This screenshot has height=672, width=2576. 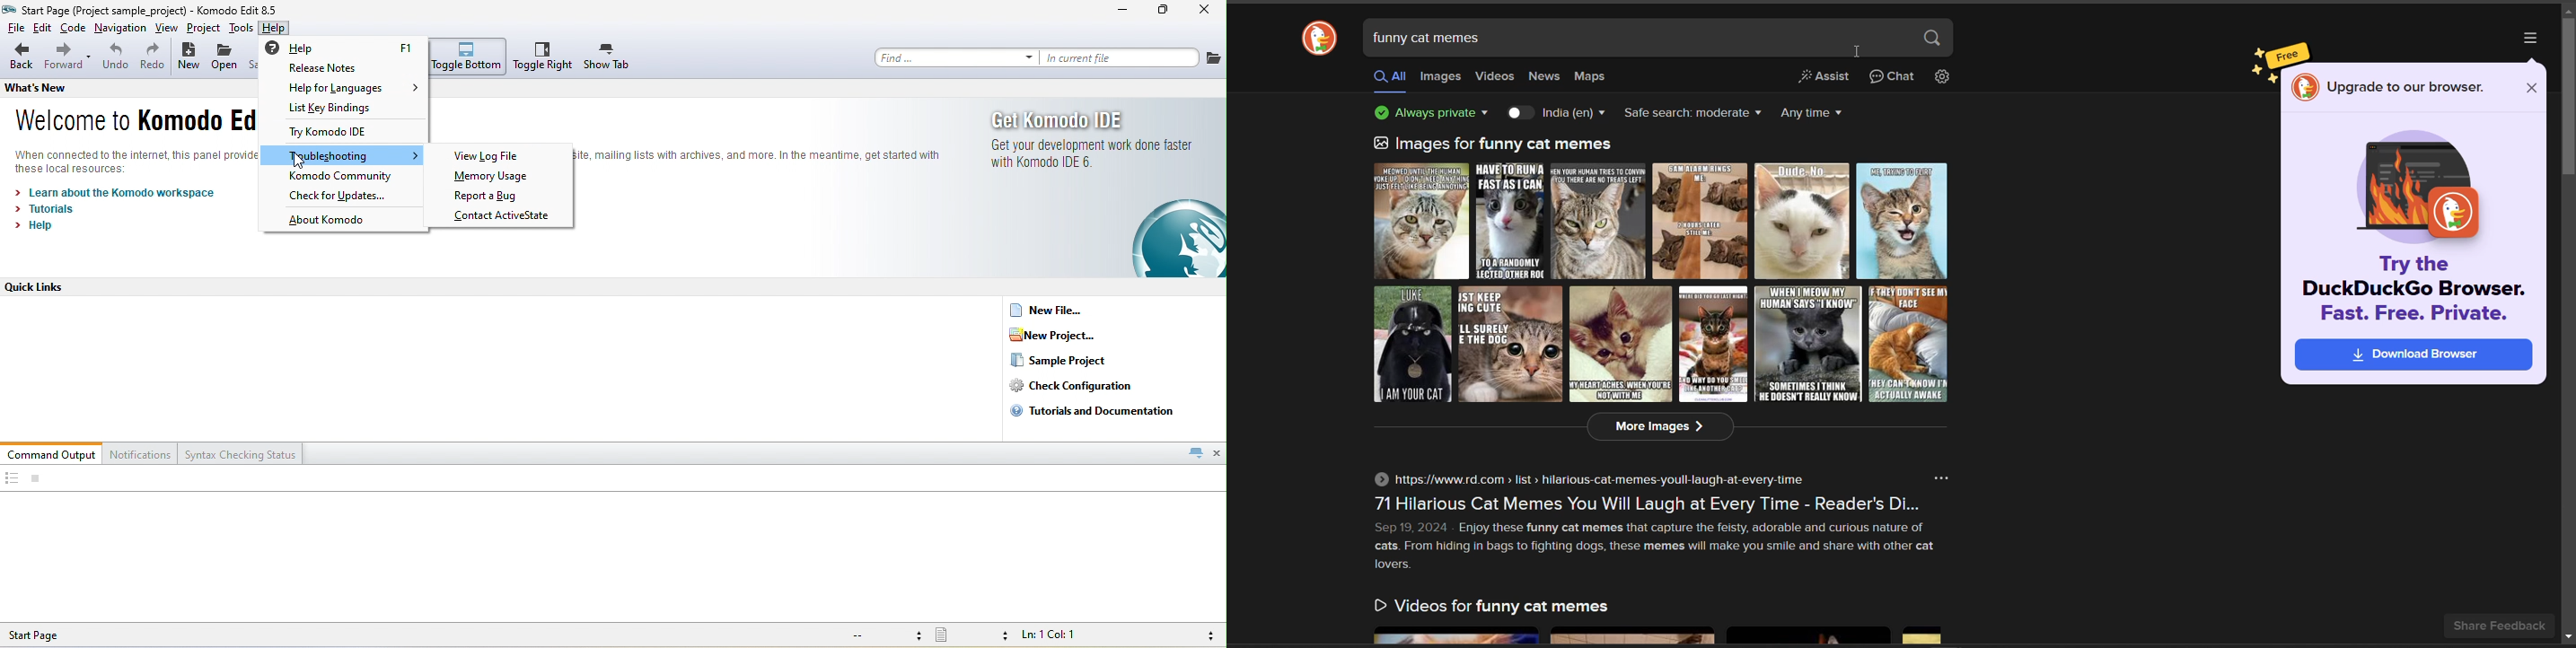 I want to click on undo, so click(x=115, y=59).